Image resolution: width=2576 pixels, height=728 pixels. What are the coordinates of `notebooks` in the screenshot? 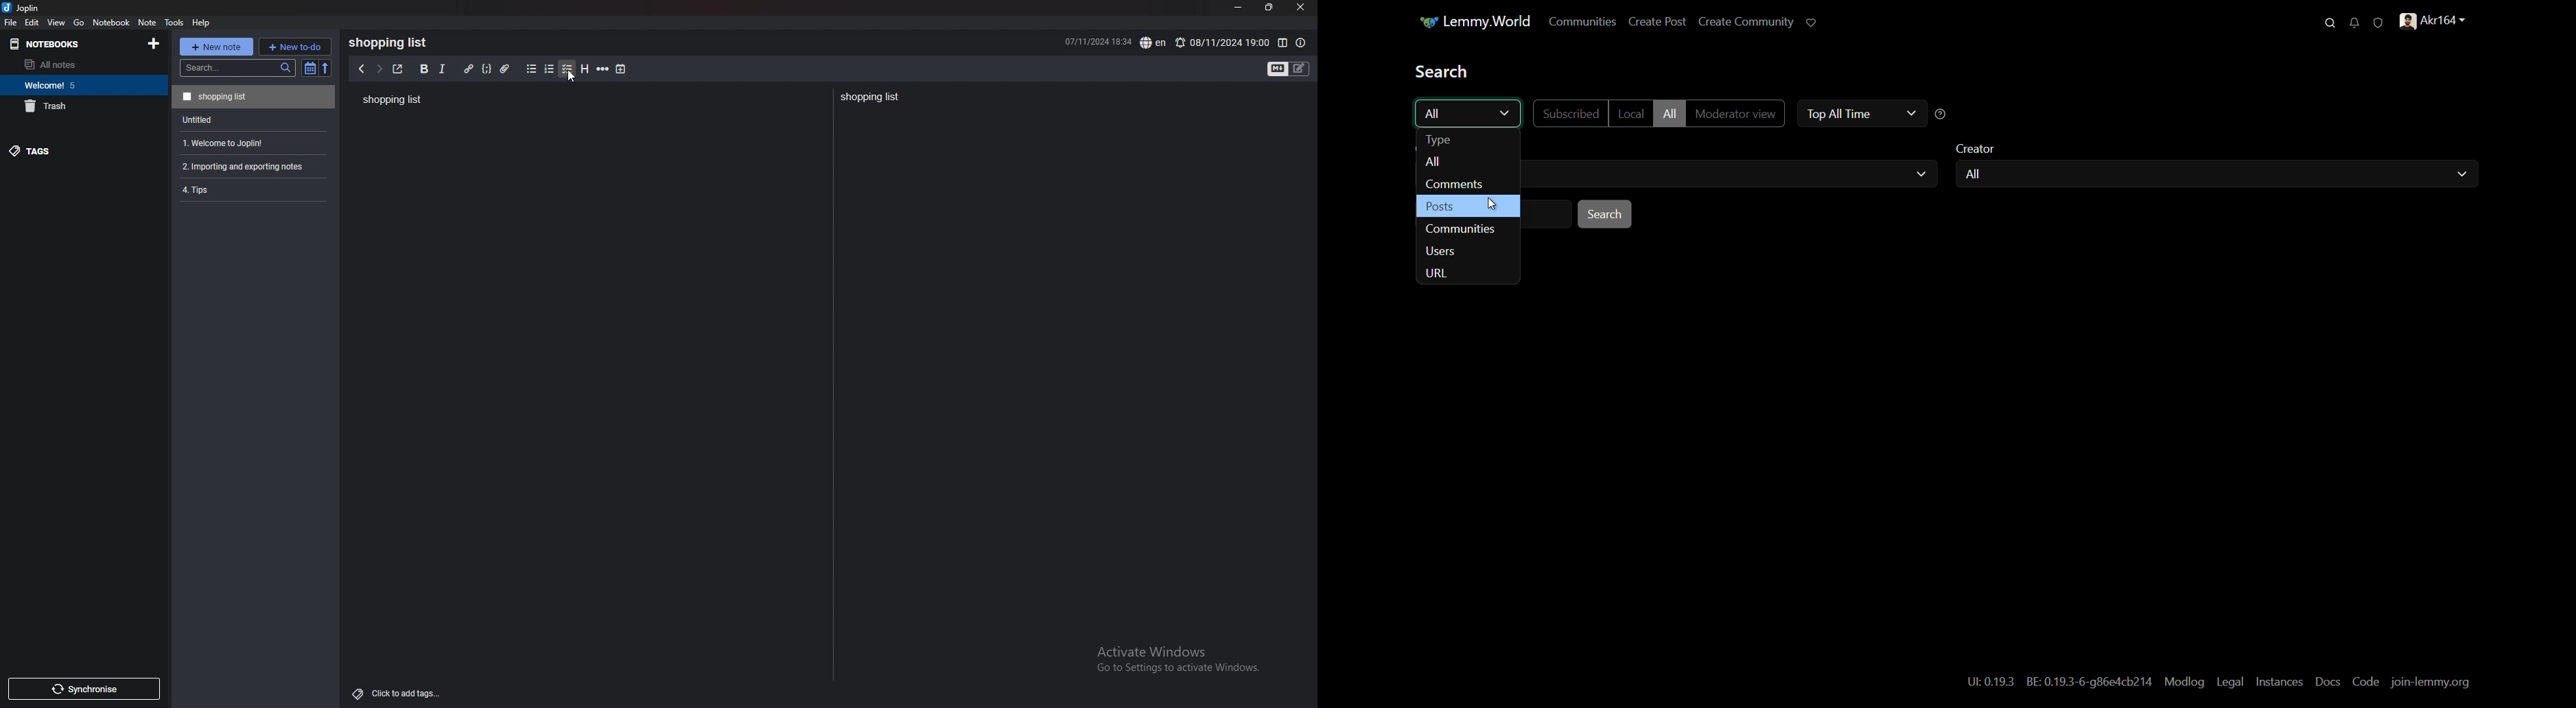 It's located at (63, 45).